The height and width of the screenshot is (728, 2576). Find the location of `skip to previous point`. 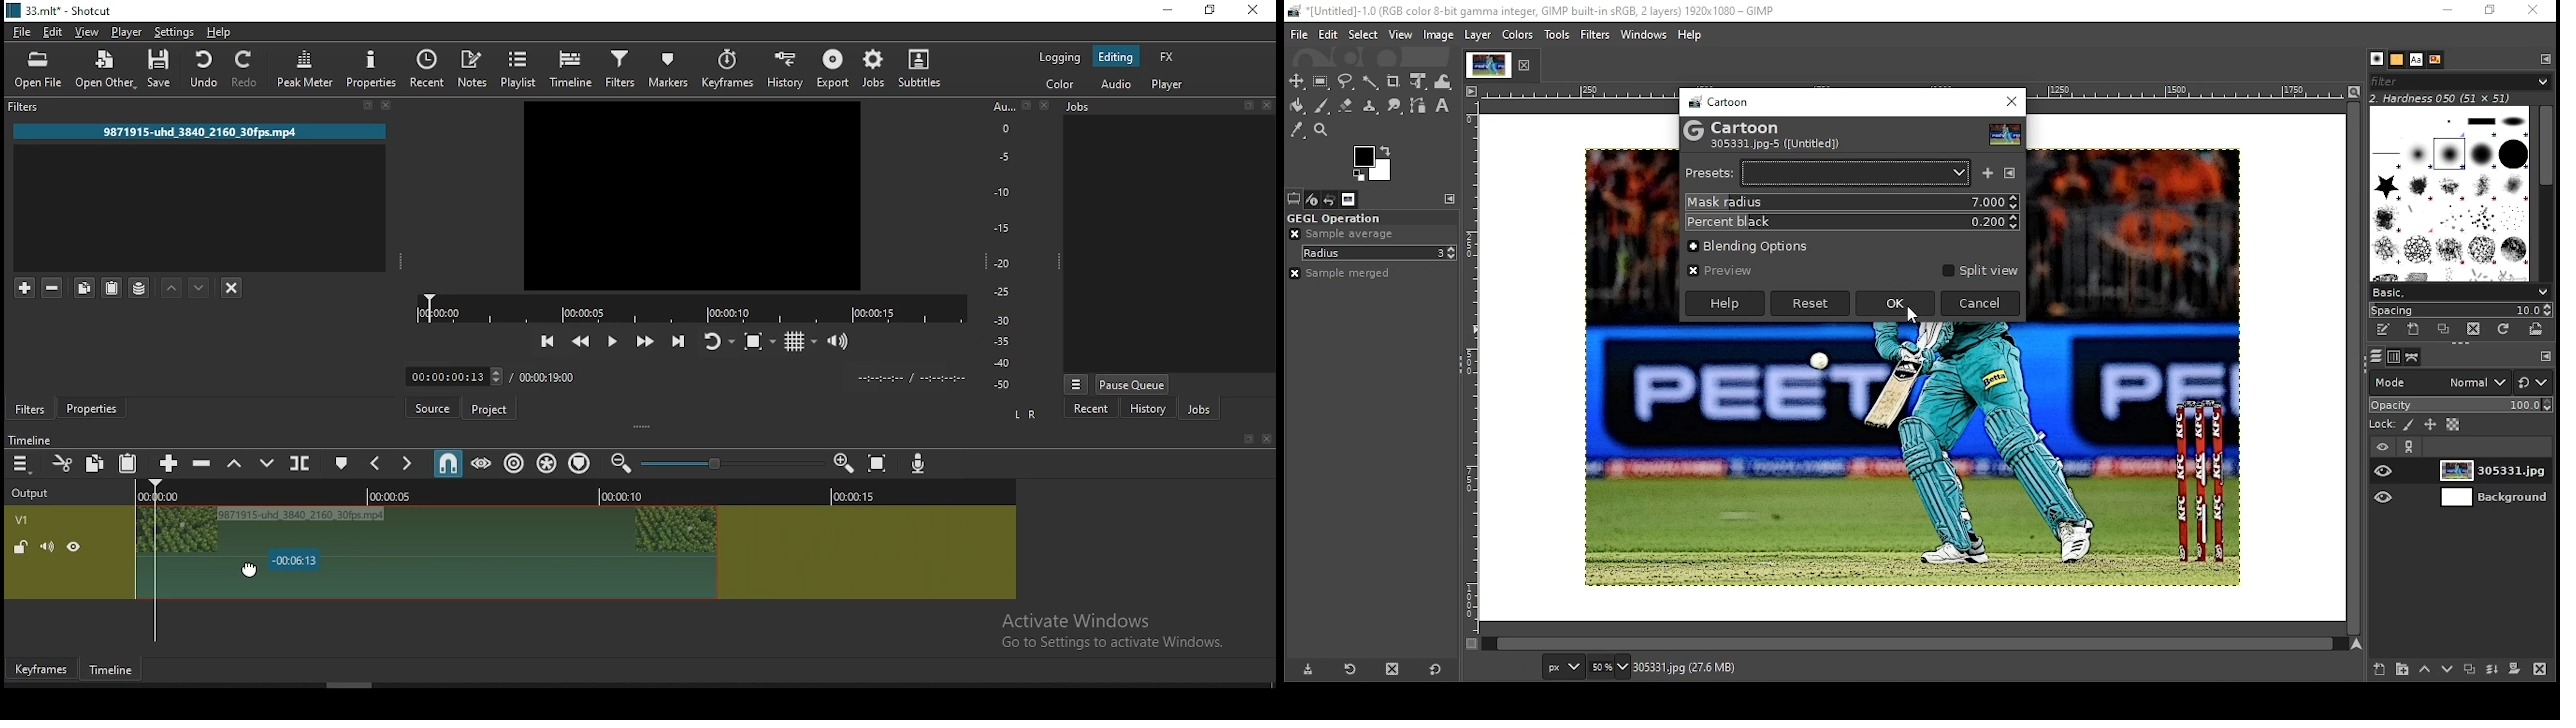

skip to previous point is located at coordinates (547, 339).